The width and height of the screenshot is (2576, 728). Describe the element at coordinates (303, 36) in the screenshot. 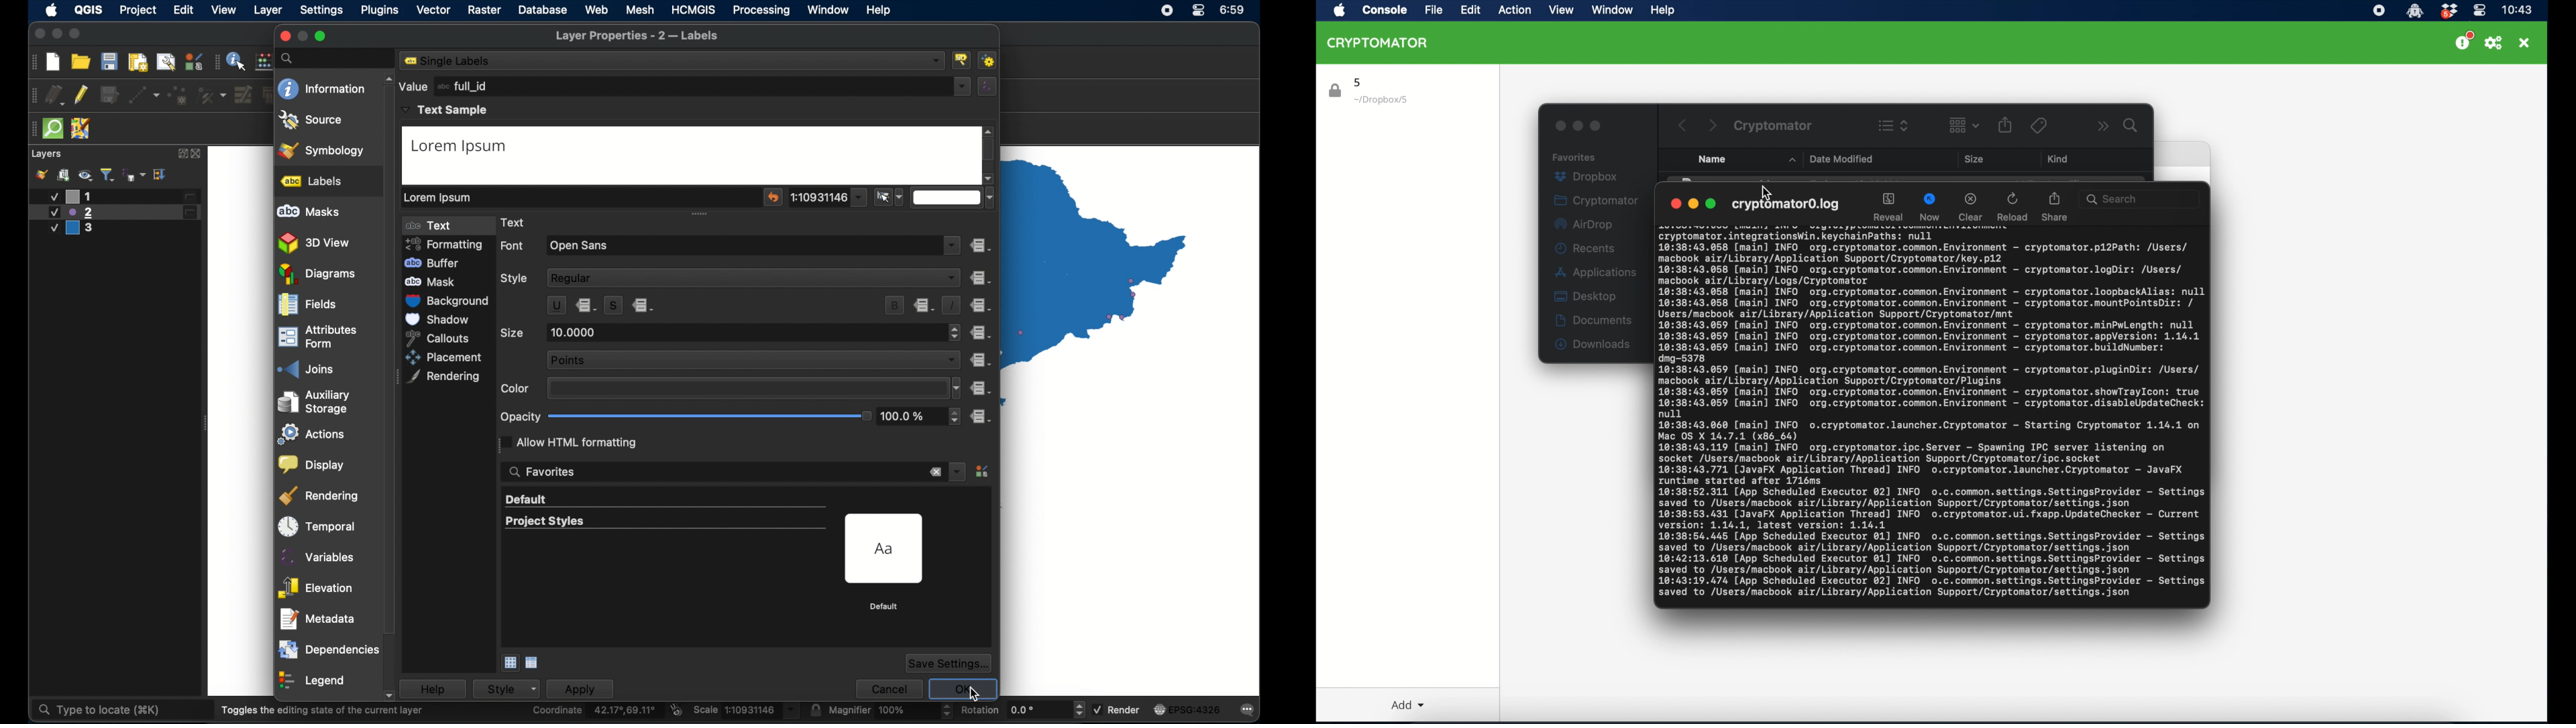

I see `inactive  minimize button` at that location.